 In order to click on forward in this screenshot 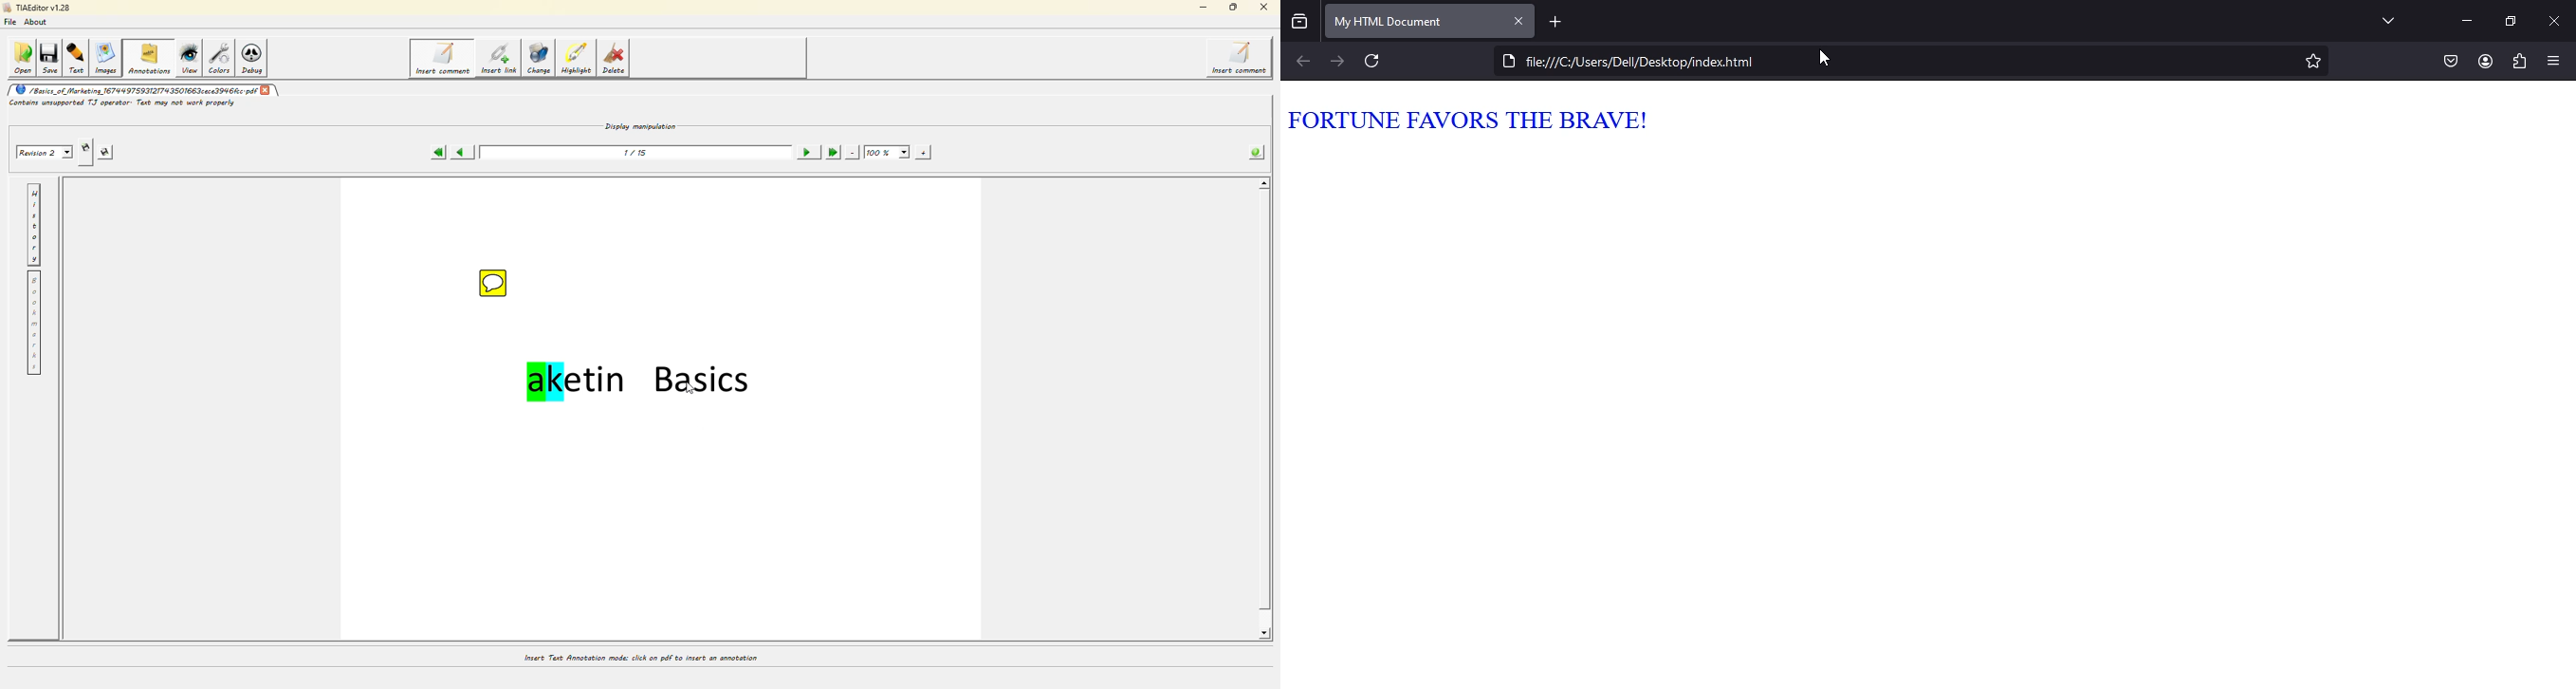, I will do `click(1336, 60)`.